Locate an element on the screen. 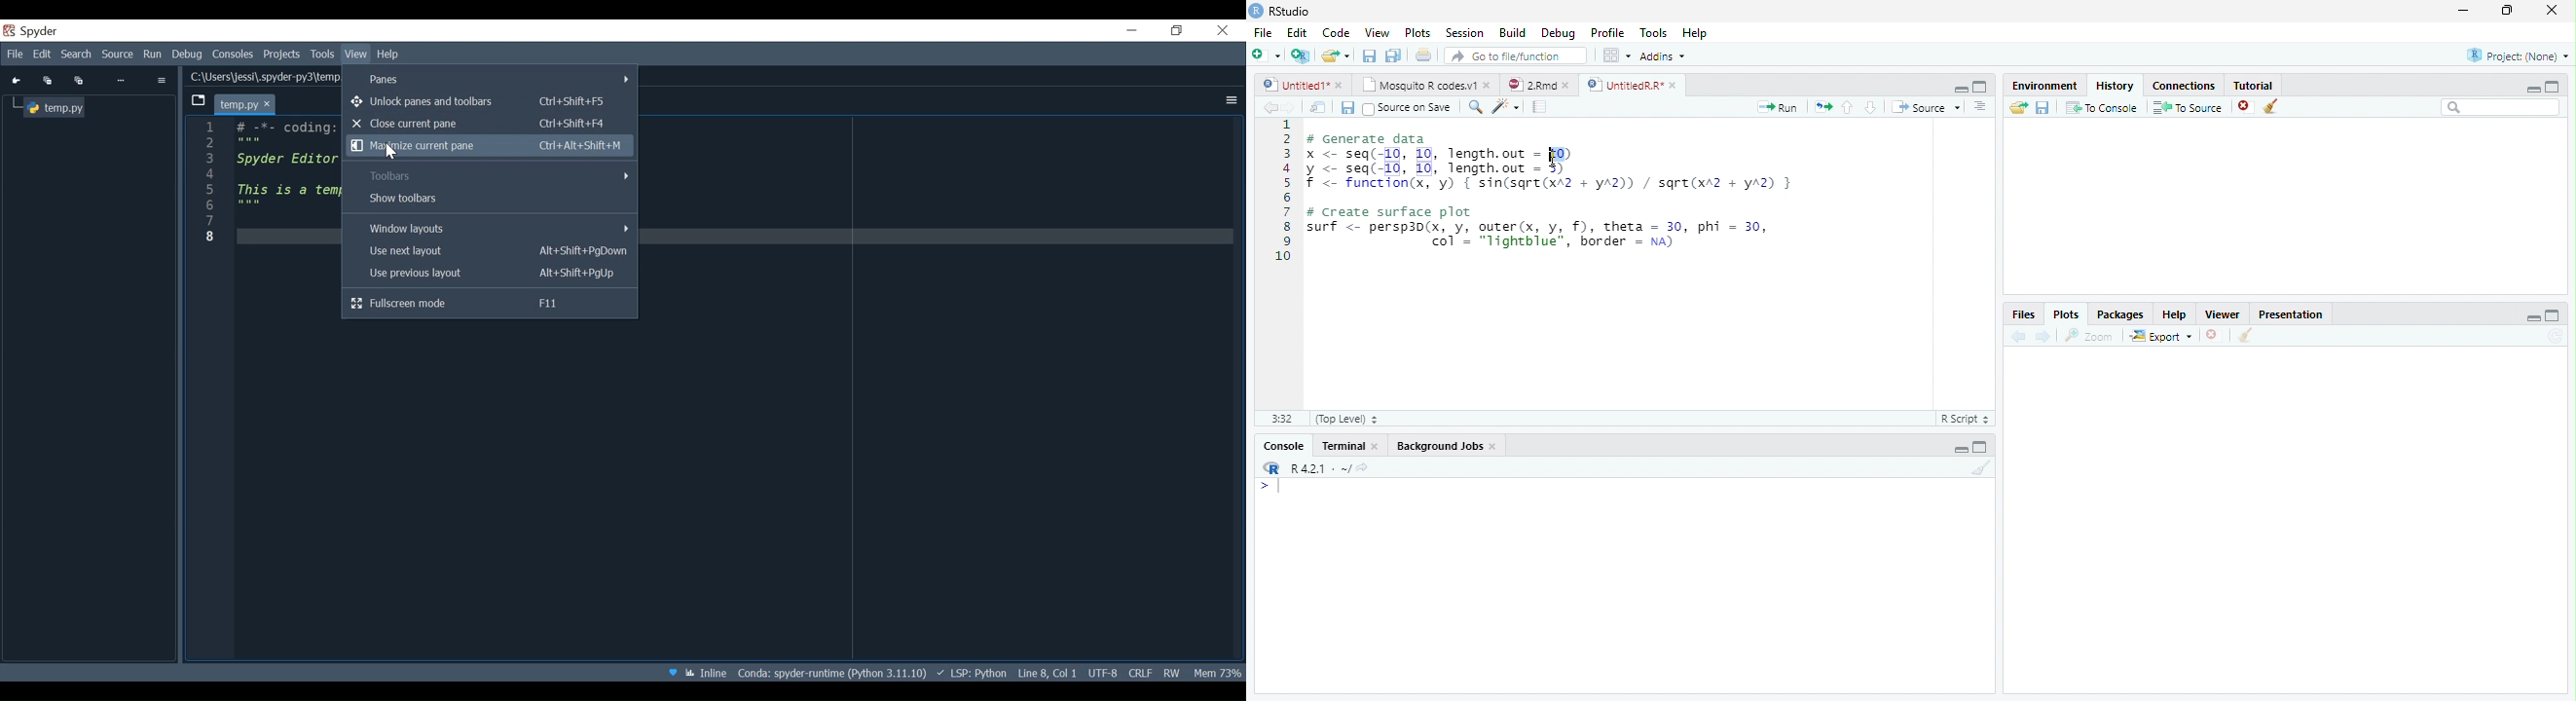 This screenshot has height=728, width=2576. Save current document is located at coordinates (1368, 55).